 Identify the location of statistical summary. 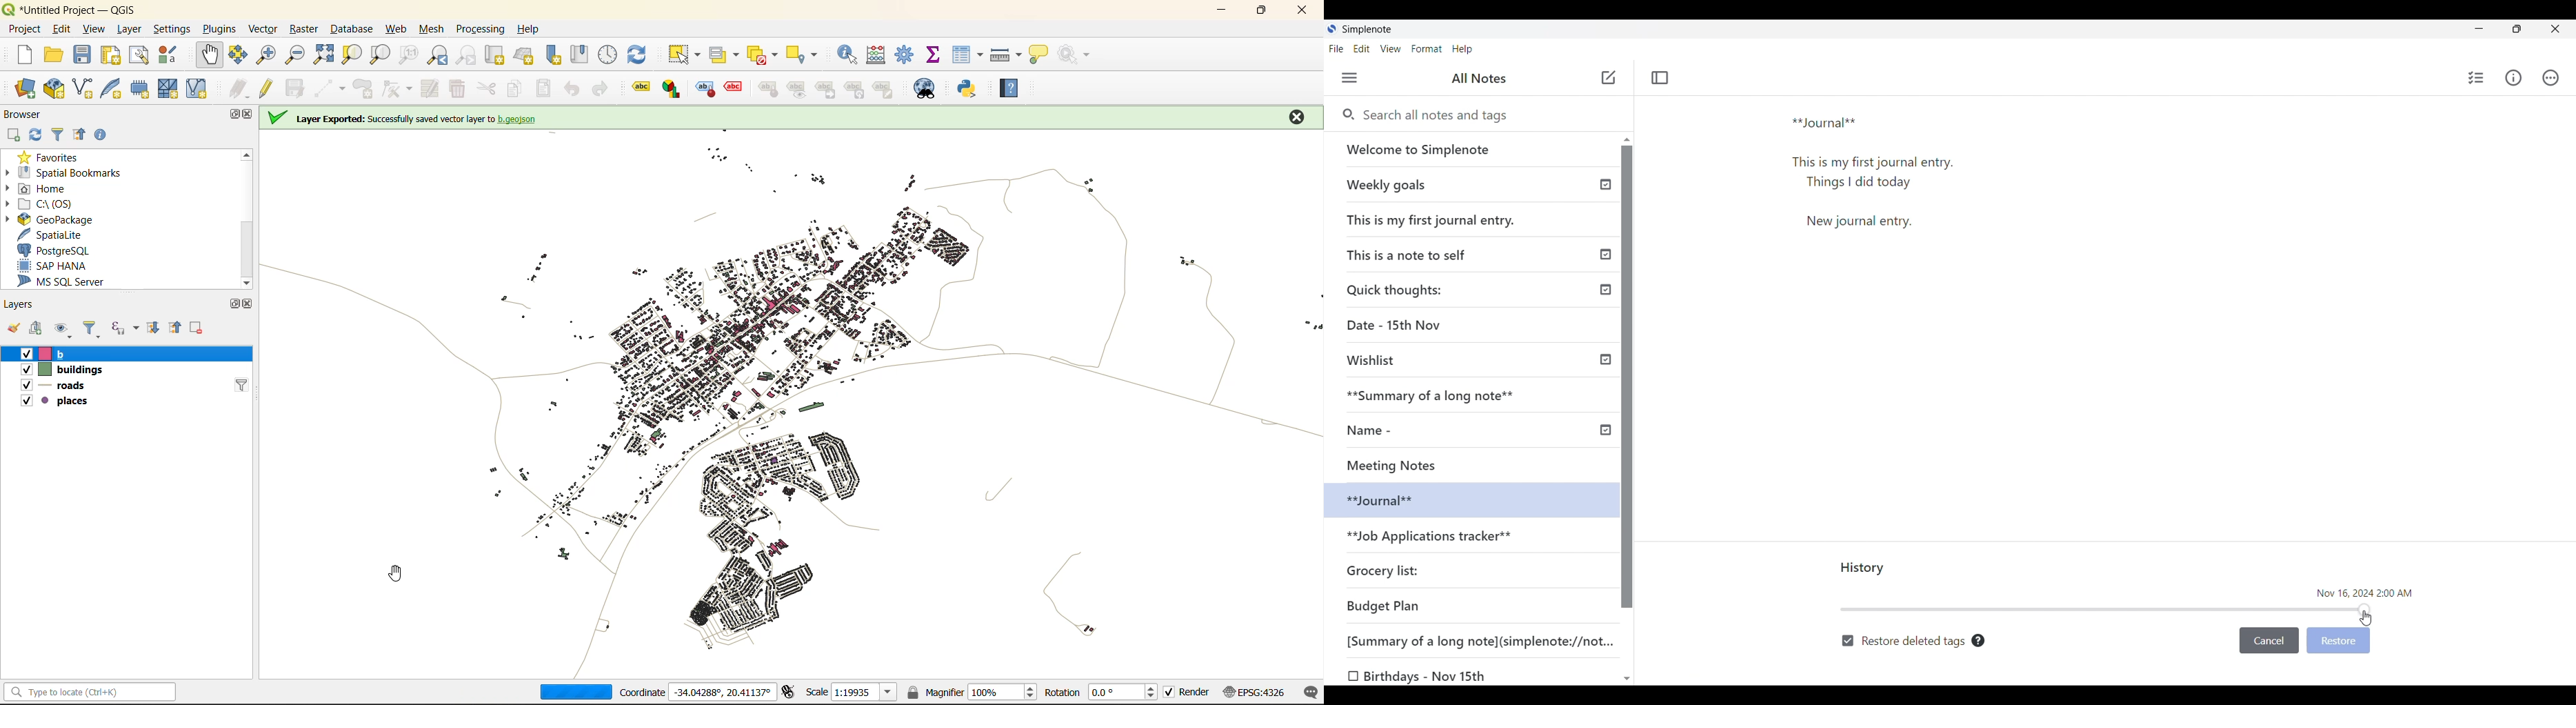
(935, 54).